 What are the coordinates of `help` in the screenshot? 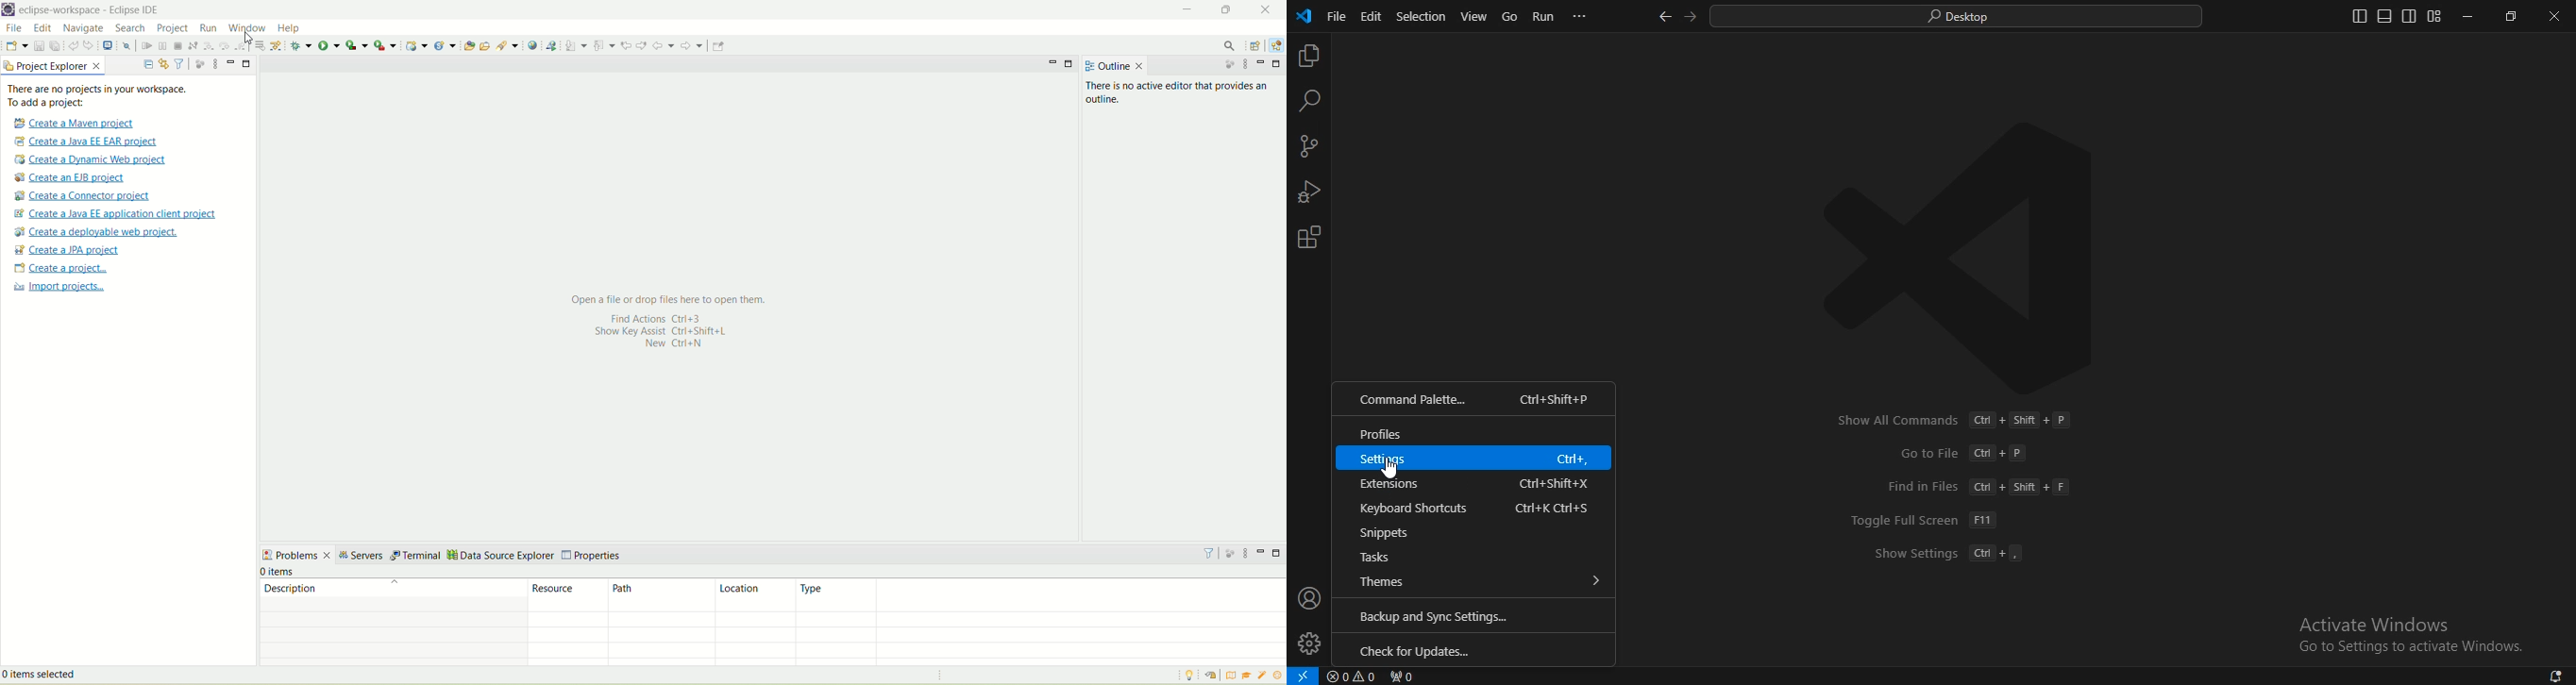 It's located at (288, 27).